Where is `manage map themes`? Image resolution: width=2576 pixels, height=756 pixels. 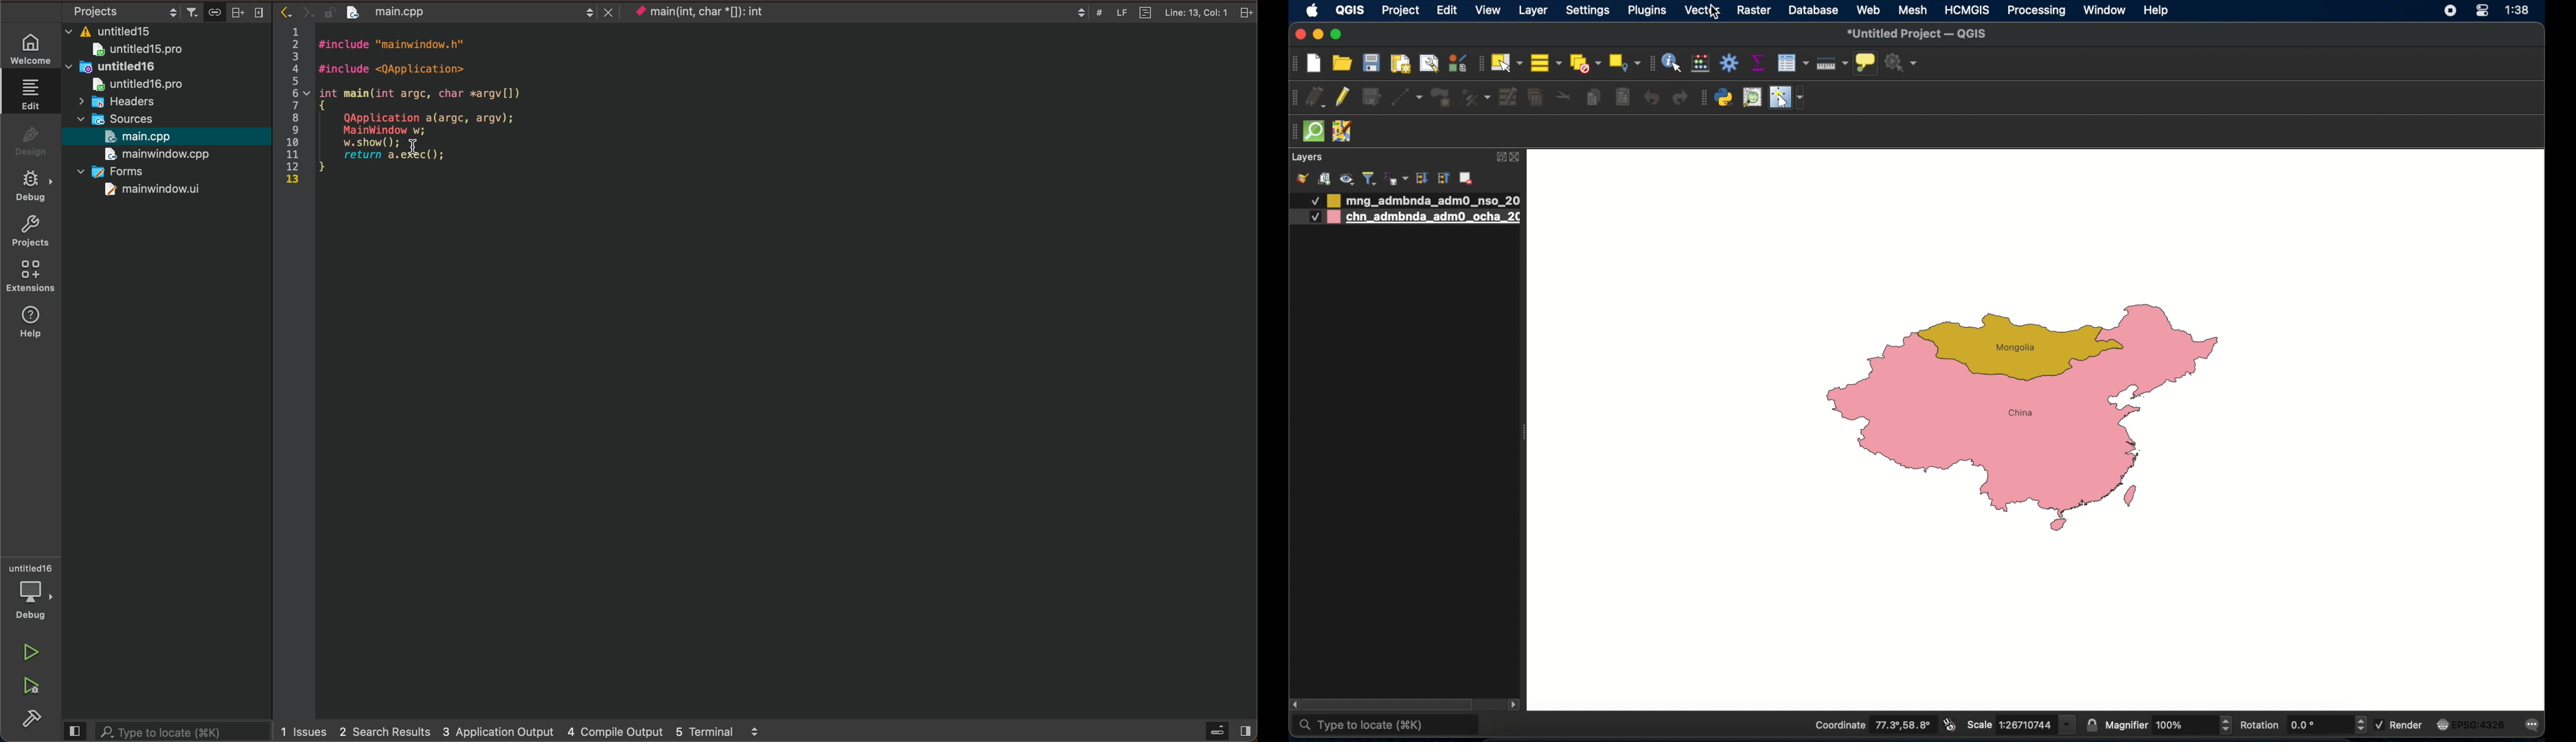 manage map themes is located at coordinates (1346, 179).